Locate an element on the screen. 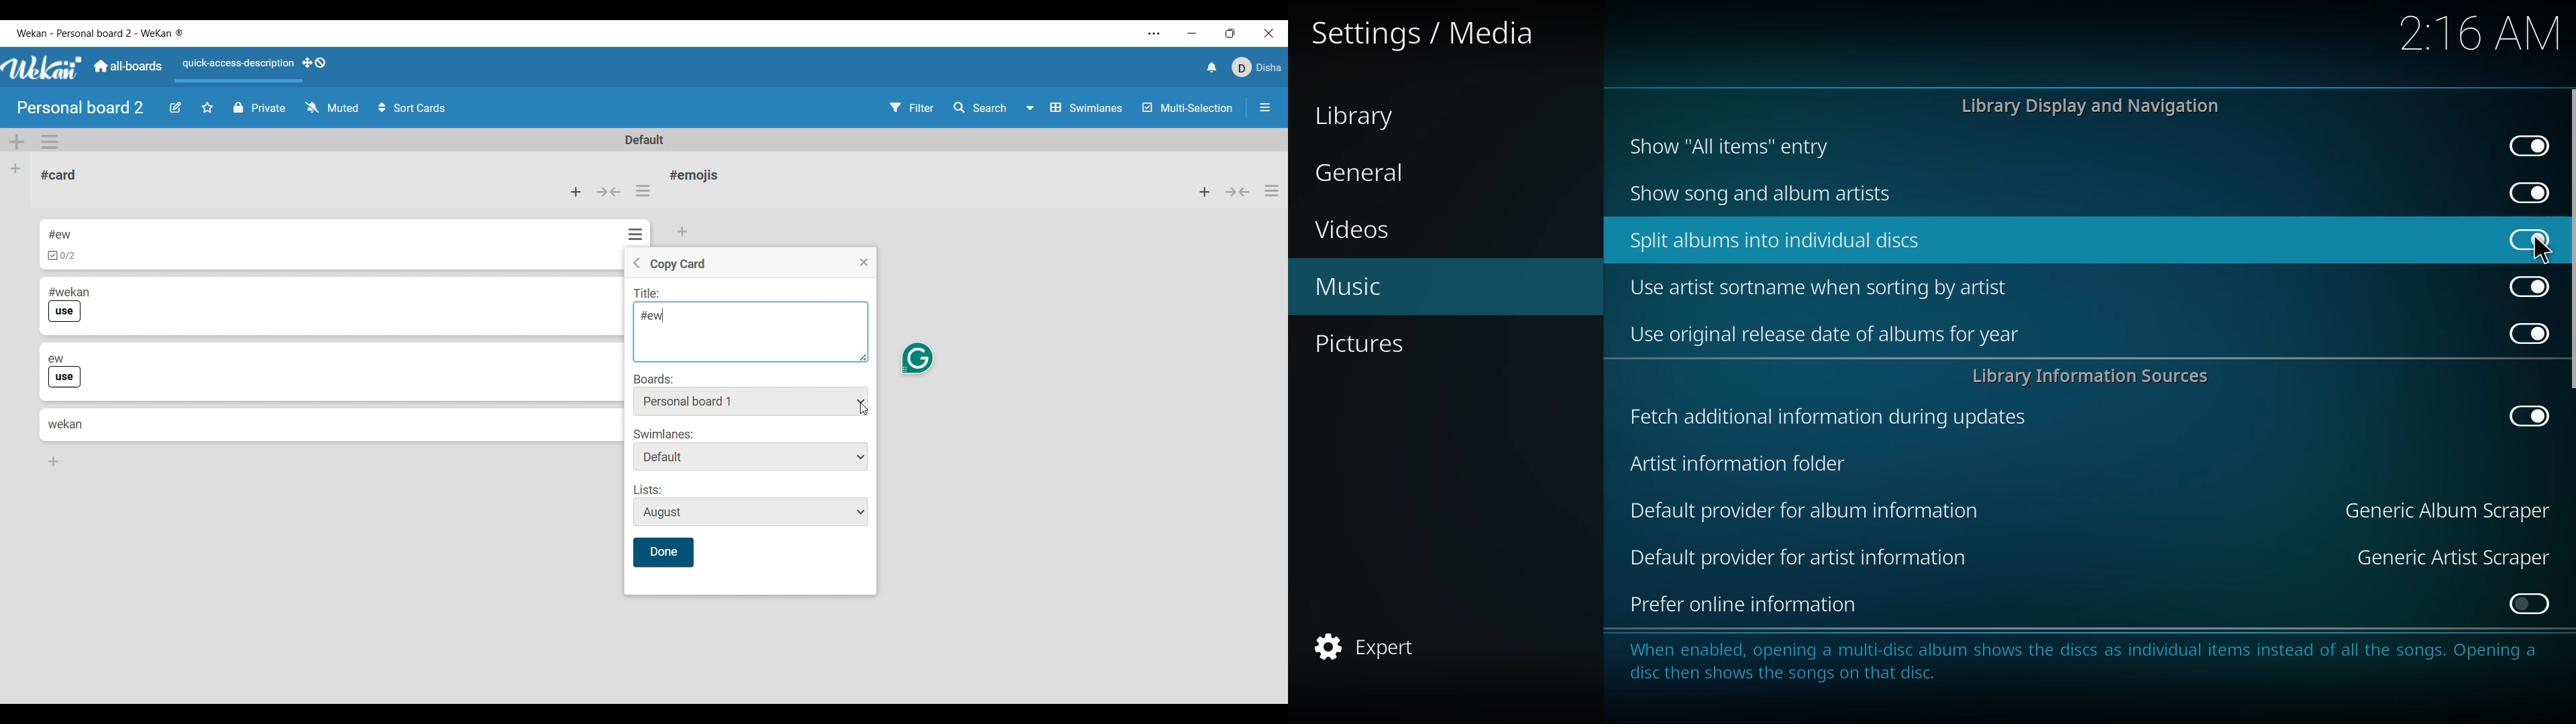 This screenshot has height=728, width=2576. expert is located at coordinates (1374, 645).